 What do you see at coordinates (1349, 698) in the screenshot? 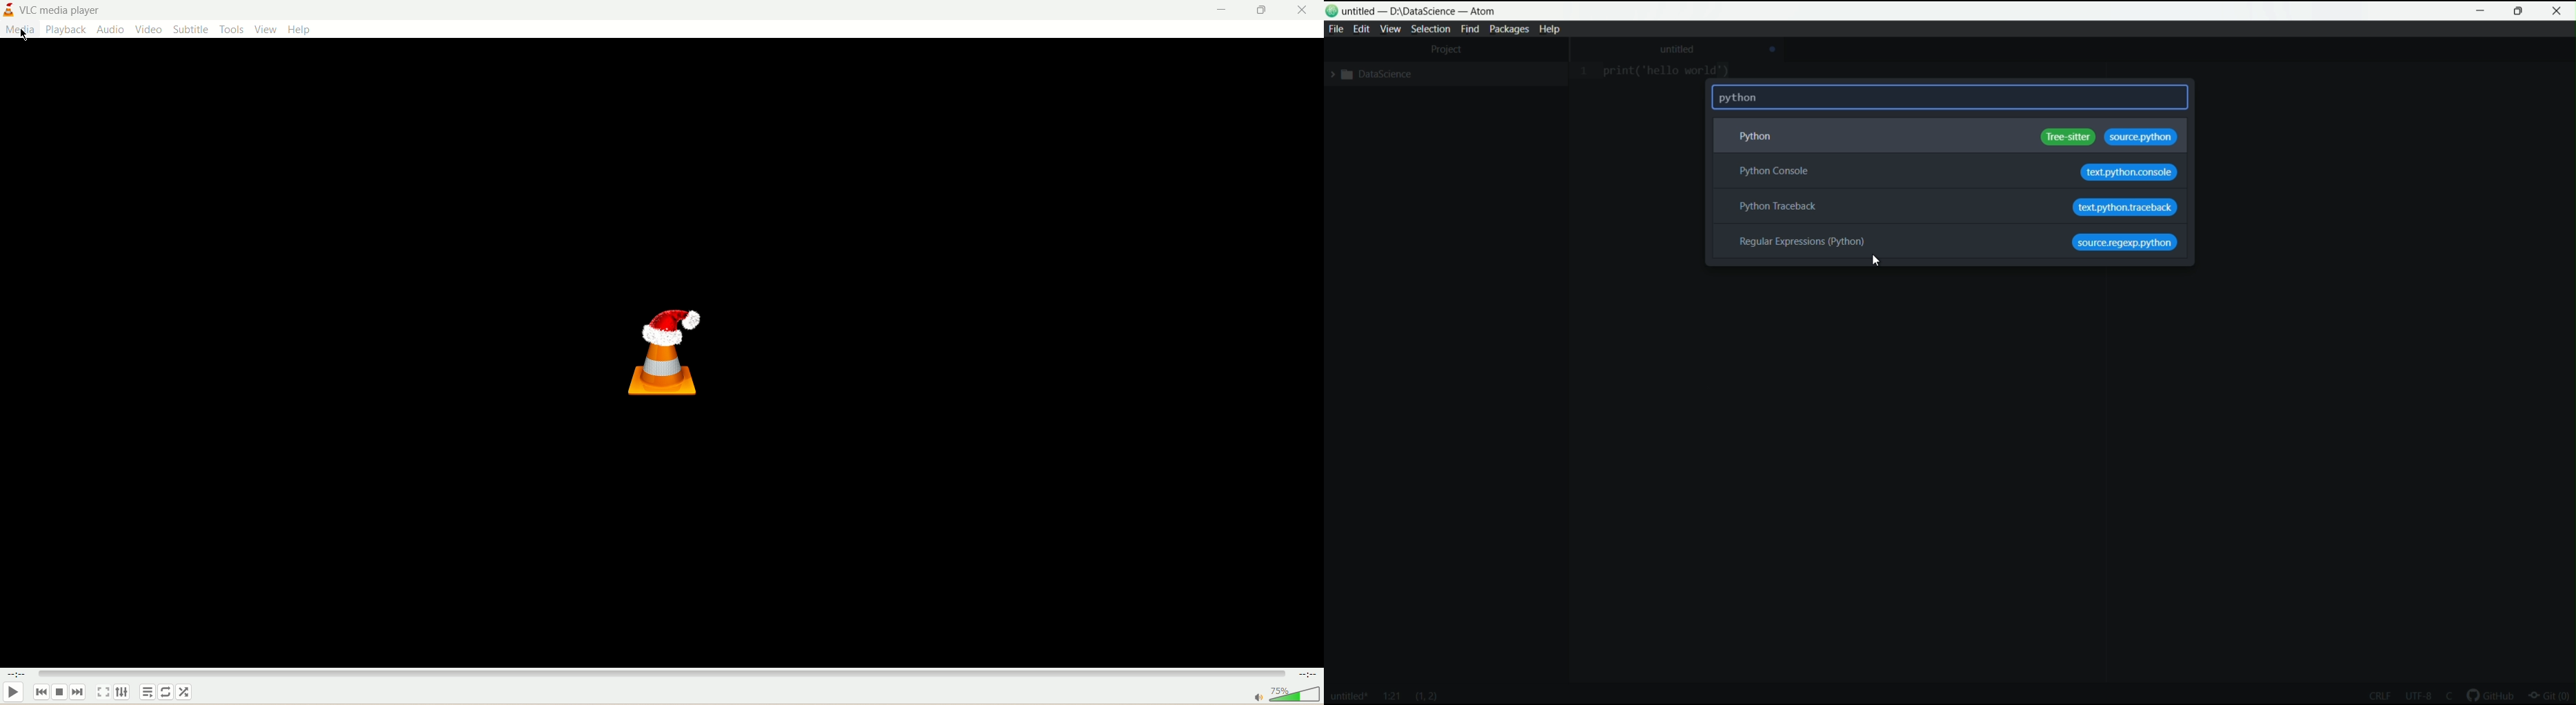
I see `file name` at bounding box center [1349, 698].